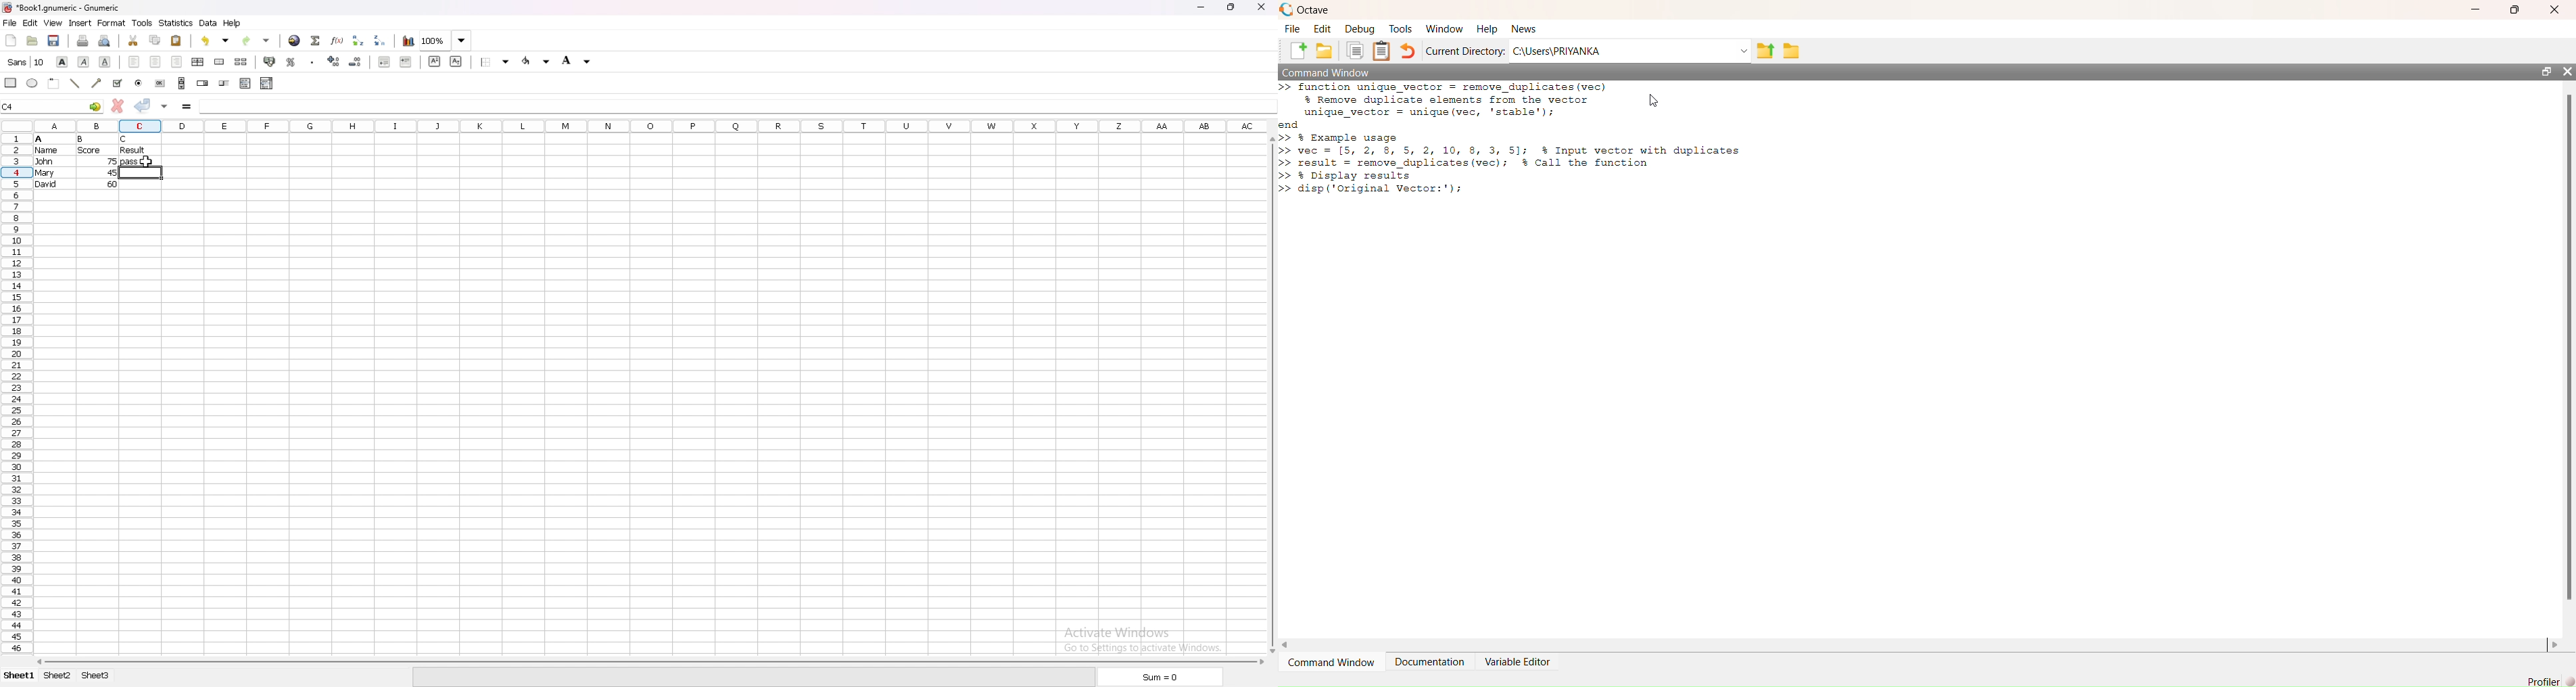 The image size is (2576, 700). What do you see at coordinates (1446, 30) in the screenshot?
I see `window` at bounding box center [1446, 30].